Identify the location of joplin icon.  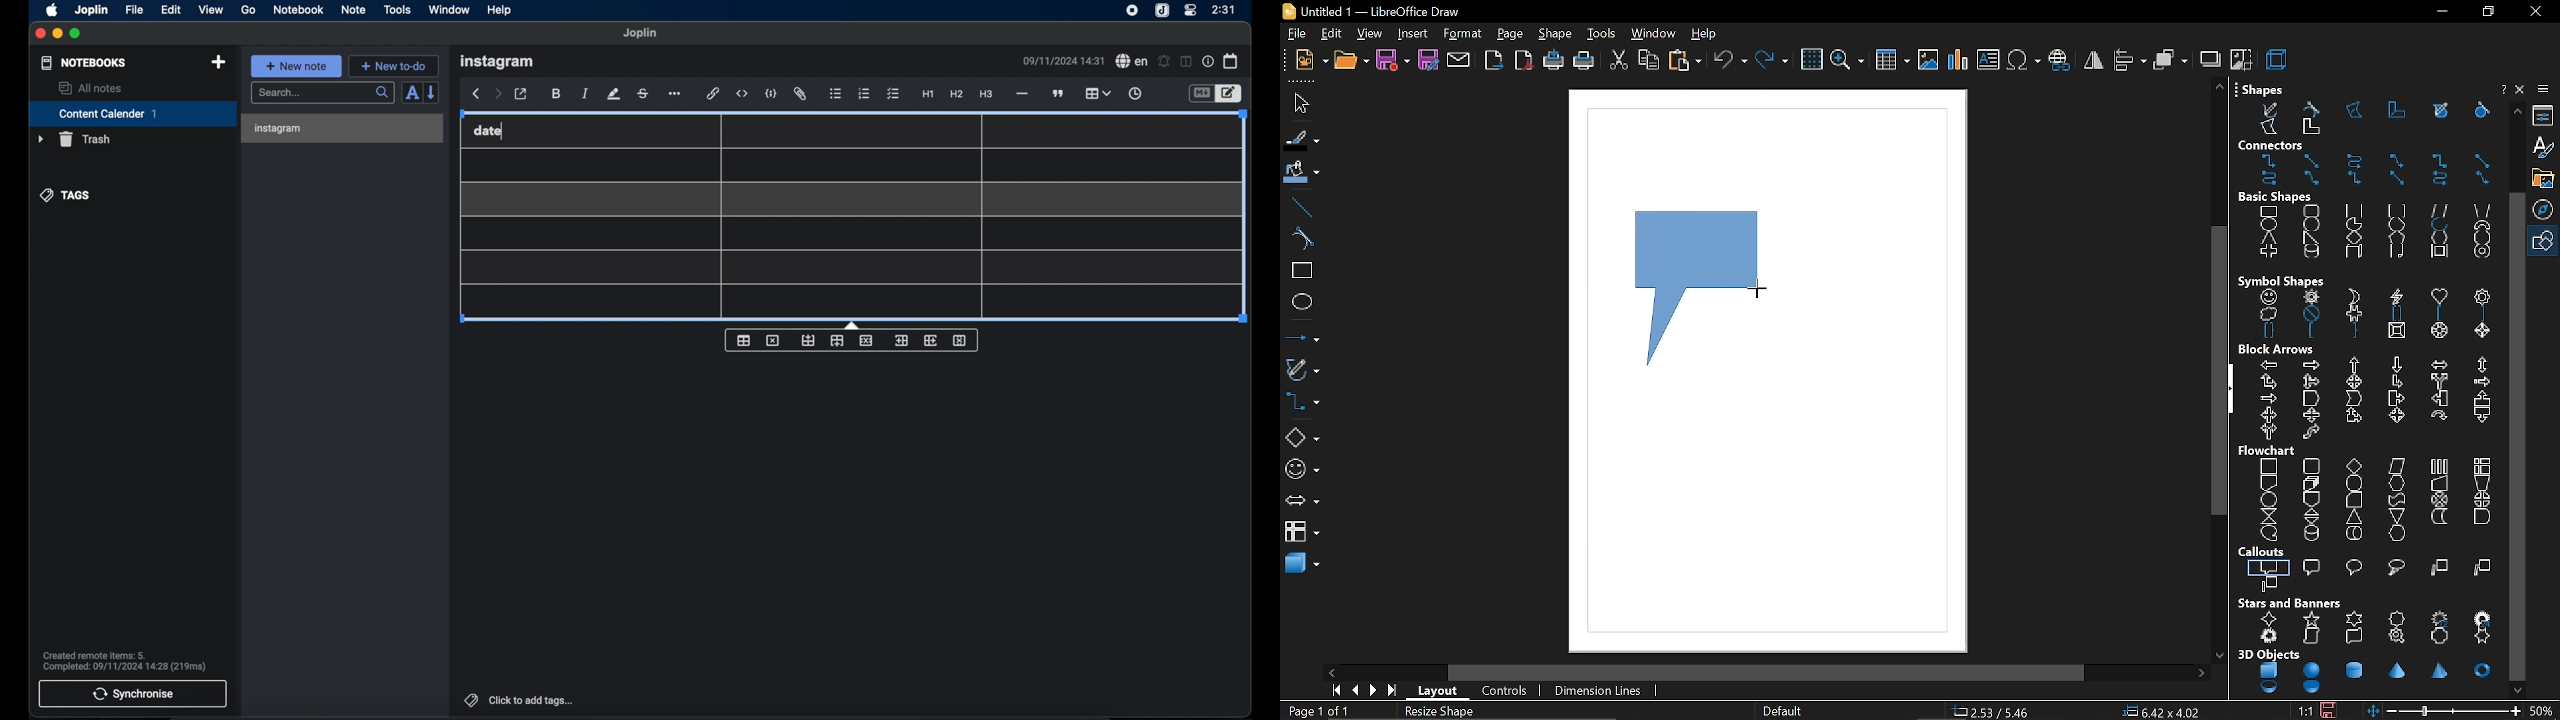
(1161, 11).